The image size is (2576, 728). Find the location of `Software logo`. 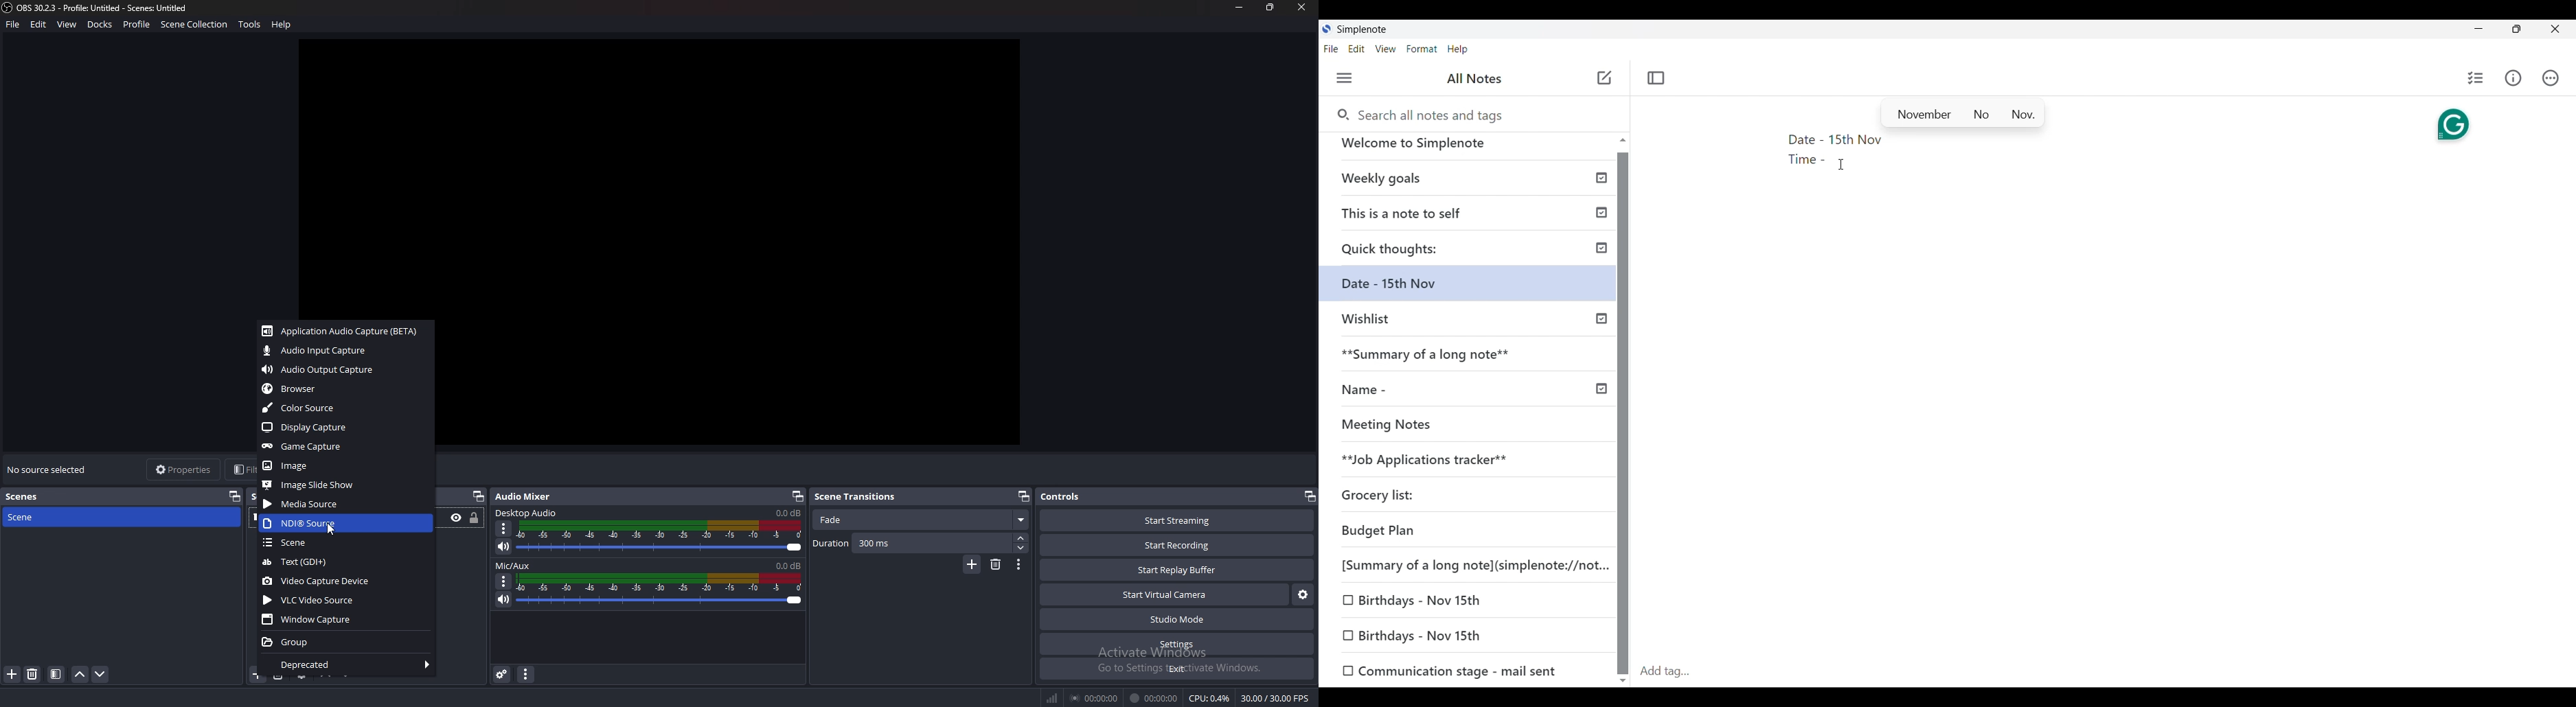

Software logo is located at coordinates (1326, 28).